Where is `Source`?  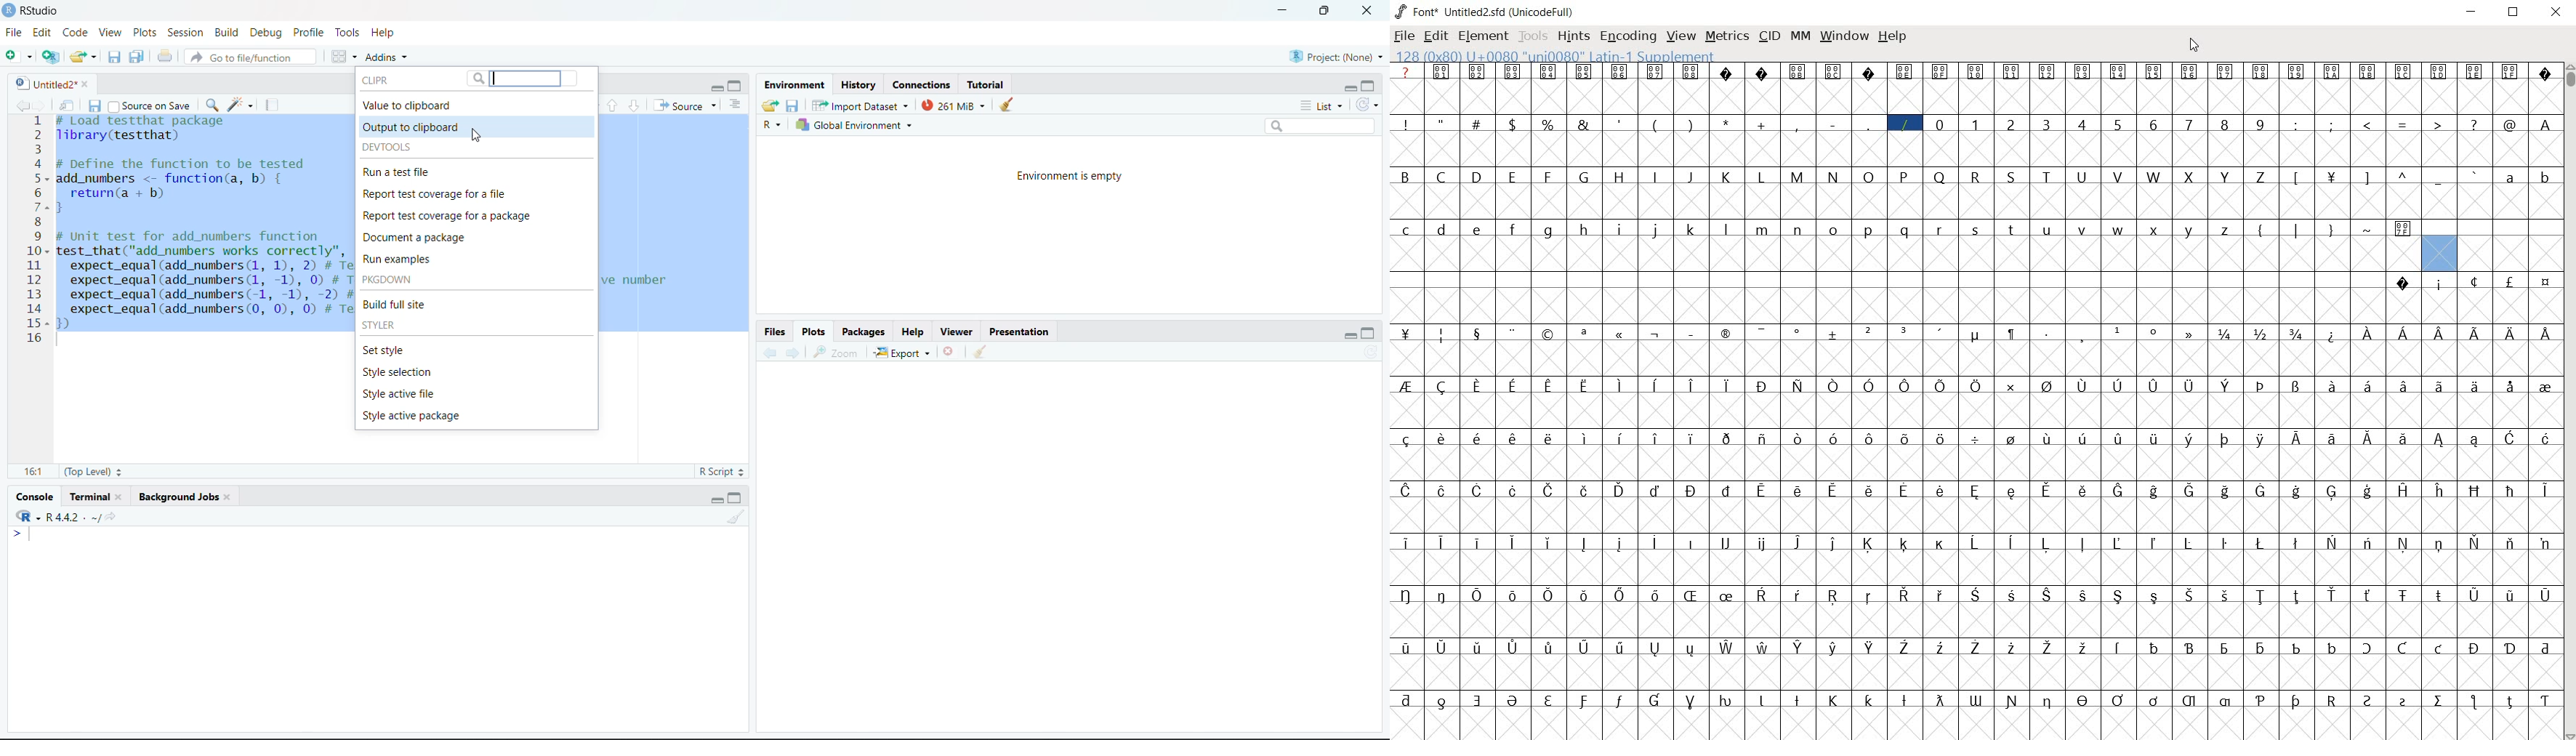 Source is located at coordinates (687, 104).